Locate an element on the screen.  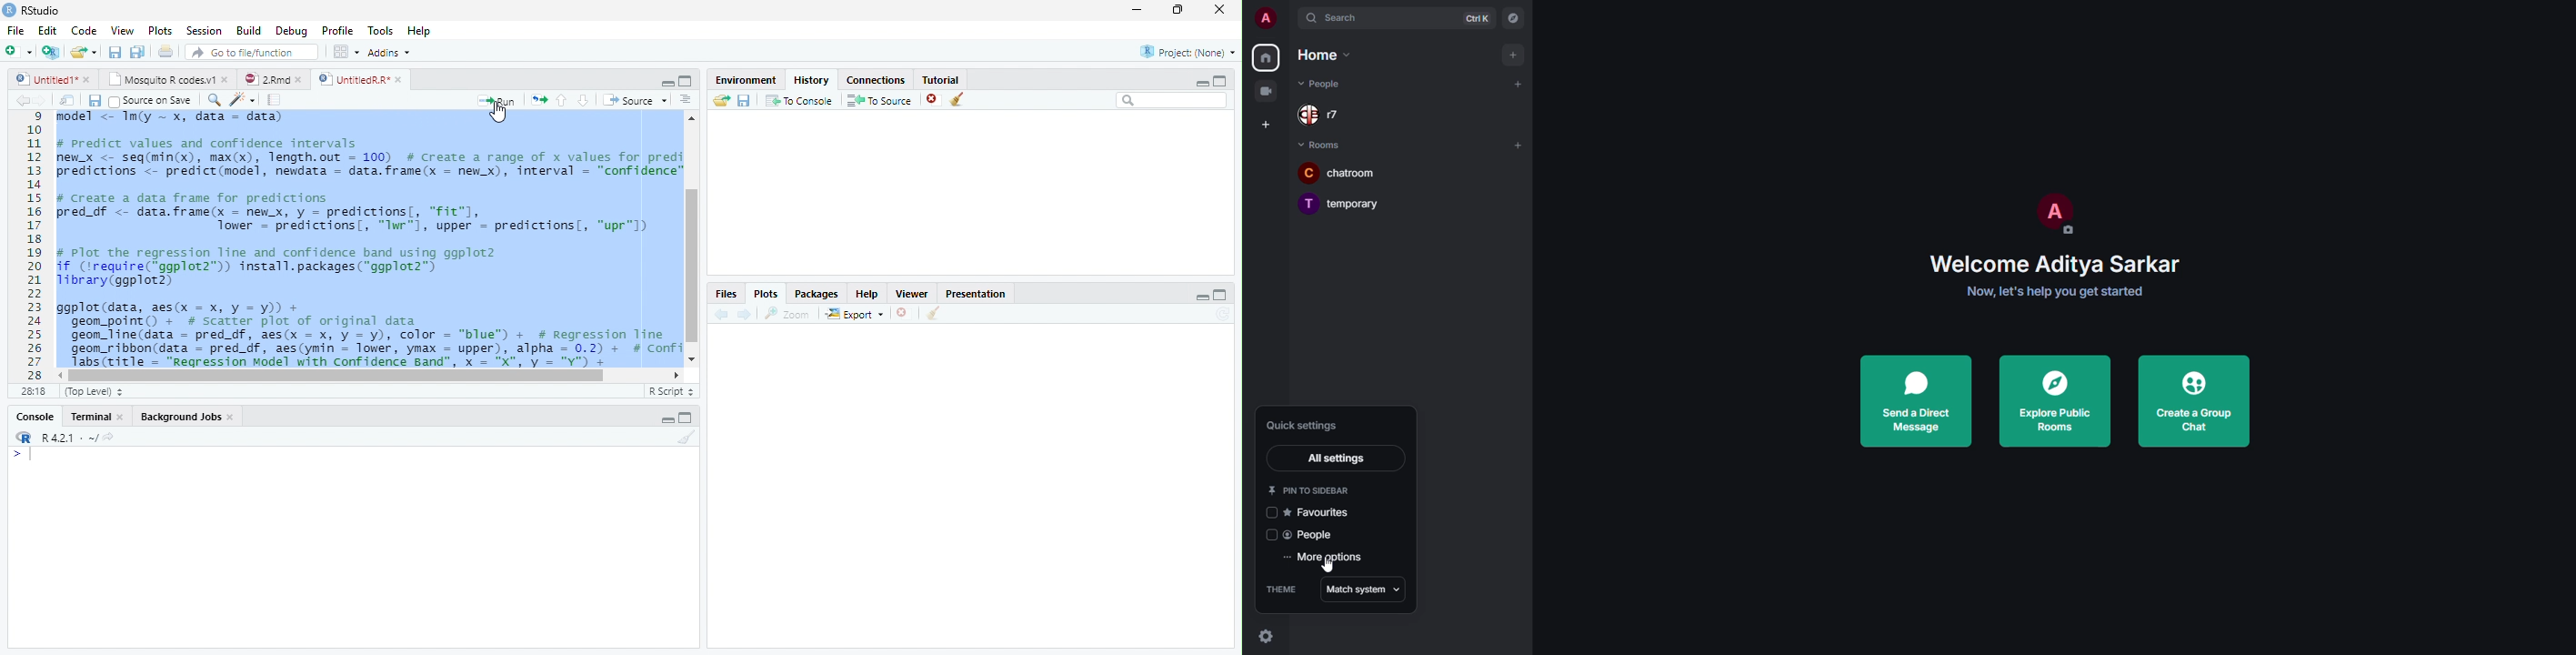
Untitled is located at coordinates (54, 78).